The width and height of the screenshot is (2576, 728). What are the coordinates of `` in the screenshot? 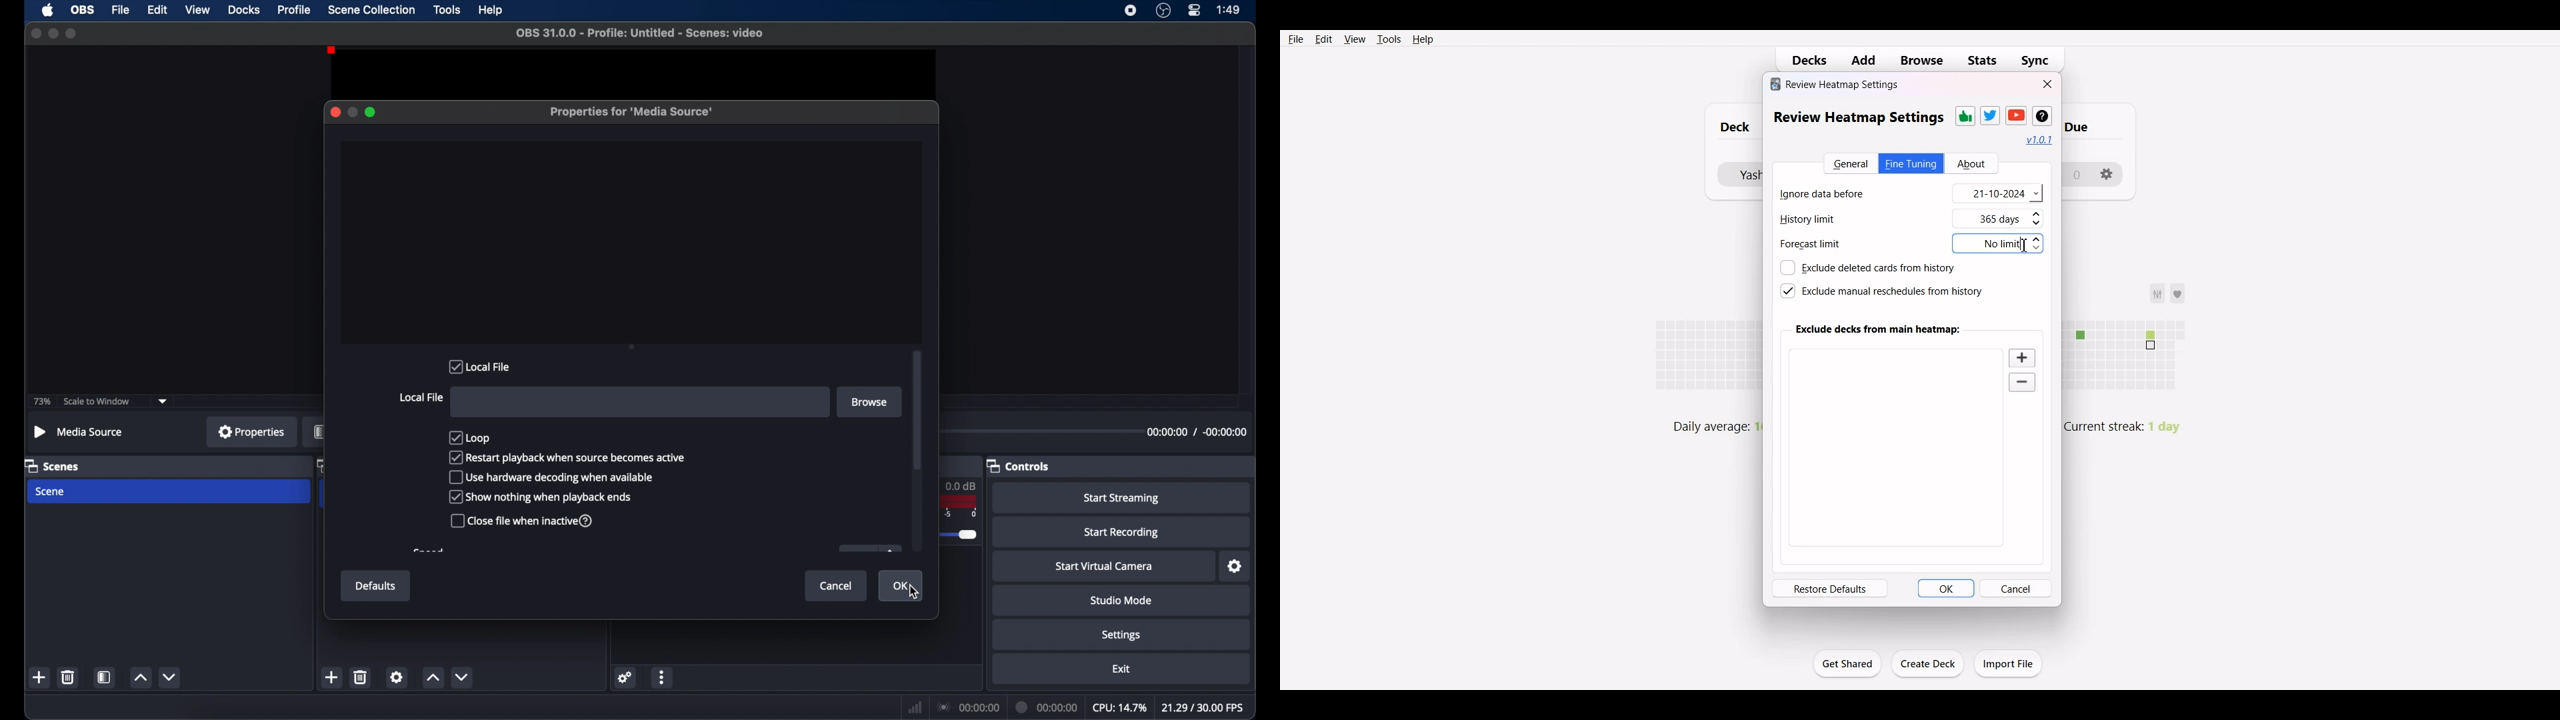 It's located at (968, 707).